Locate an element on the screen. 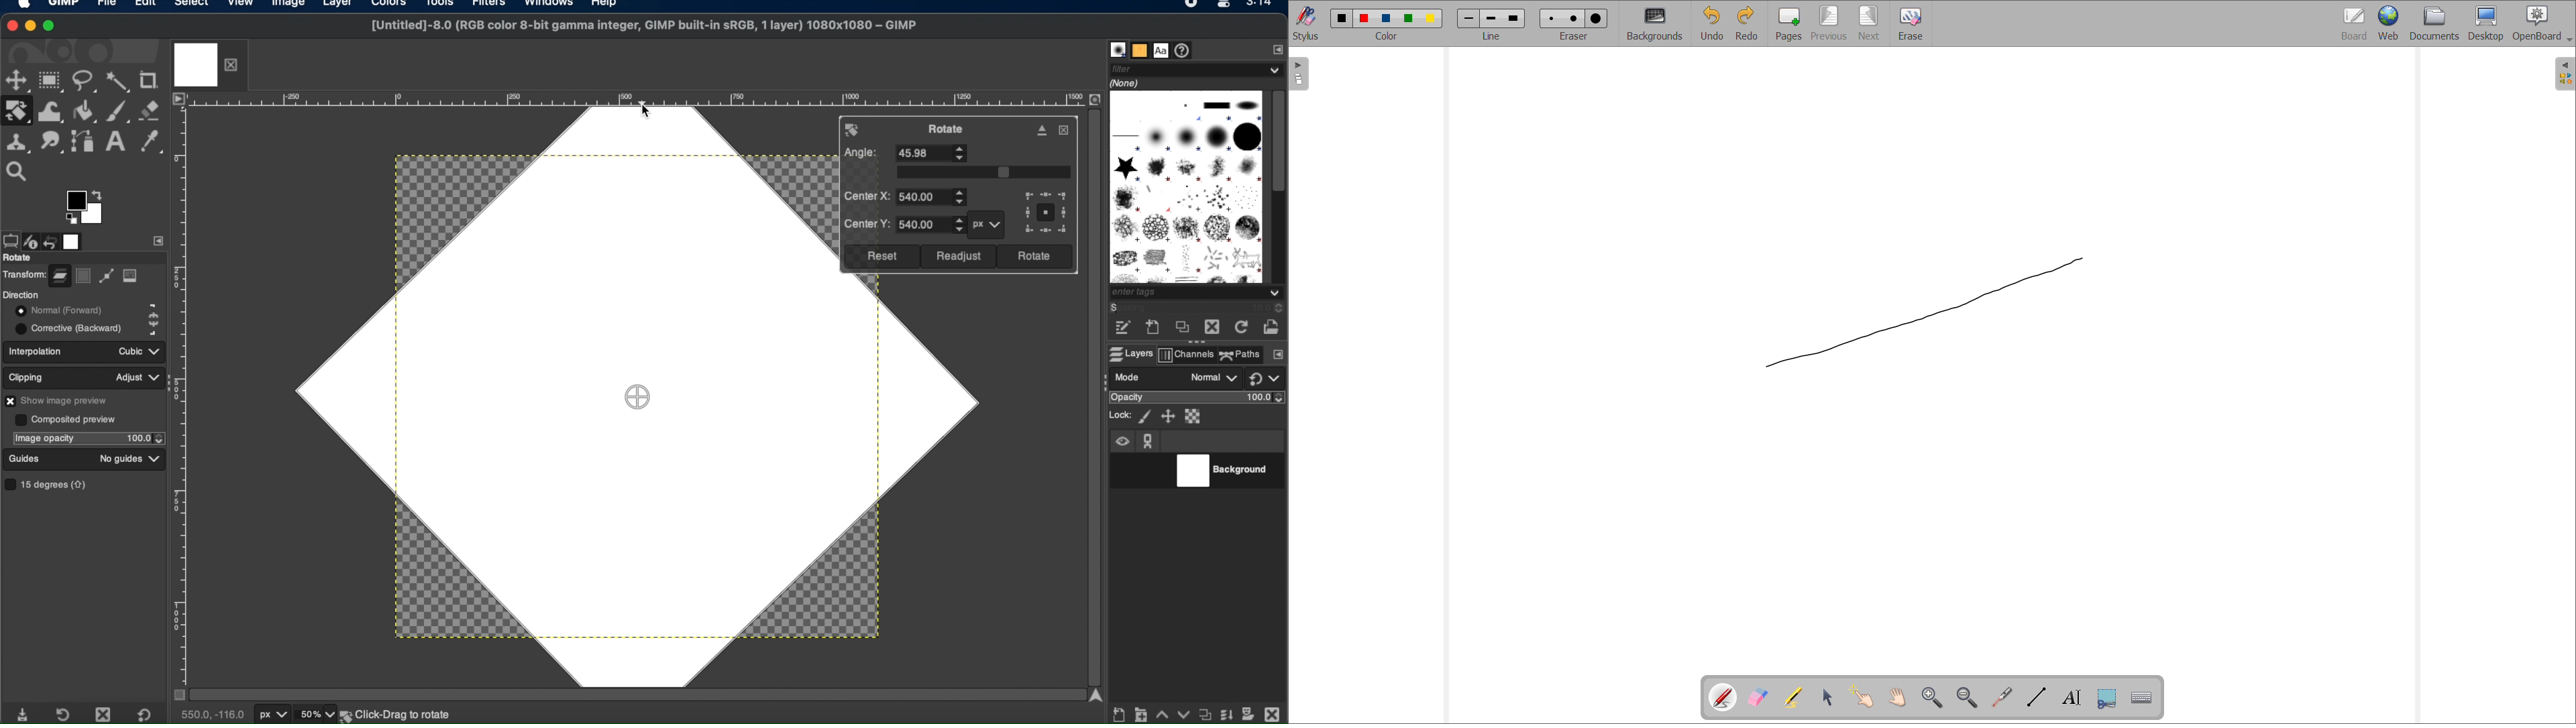 This screenshot has height=728, width=2576. rotate tool is located at coordinates (17, 111).